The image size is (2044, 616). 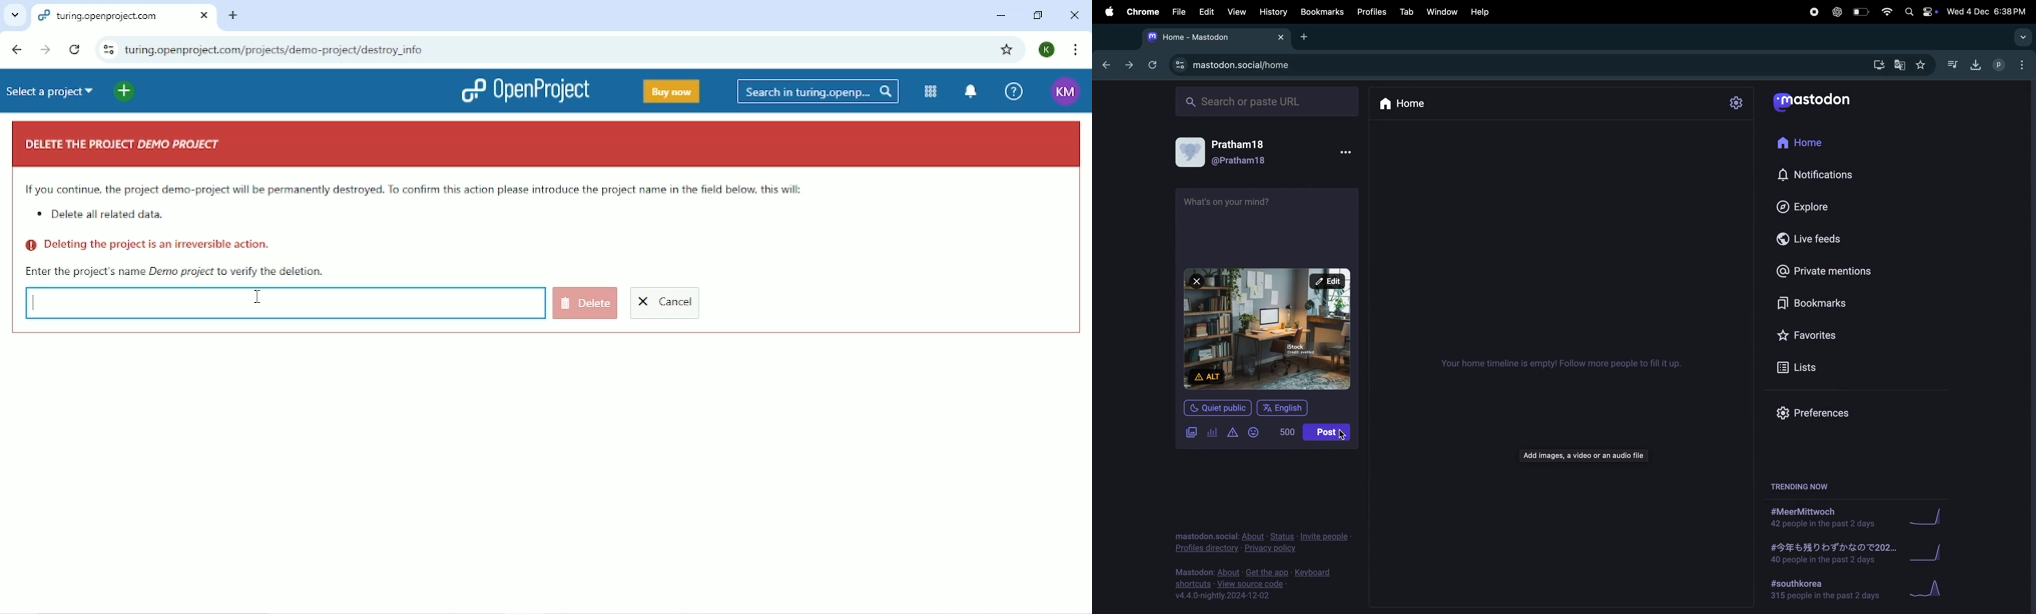 What do you see at coordinates (1973, 64) in the screenshot?
I see `download` at bounding box center [1973, 64].